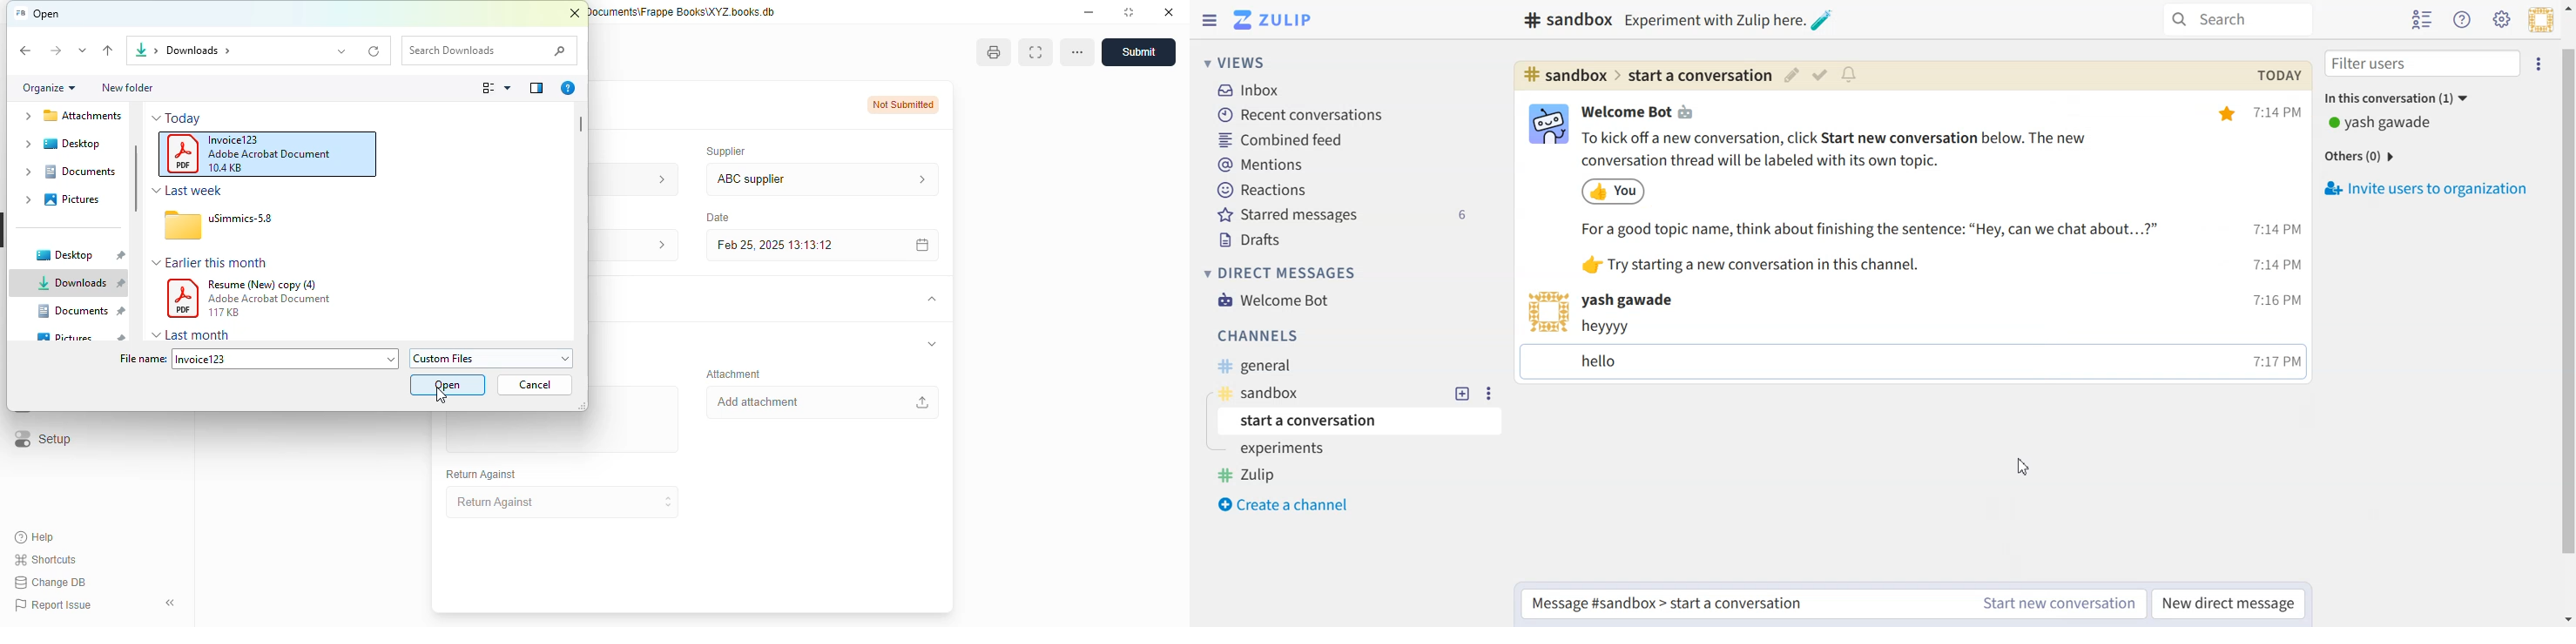  What do you see at coordinates (343, 51) in the screenshot?
I see `previous locations` at bounding box center [343, 51].